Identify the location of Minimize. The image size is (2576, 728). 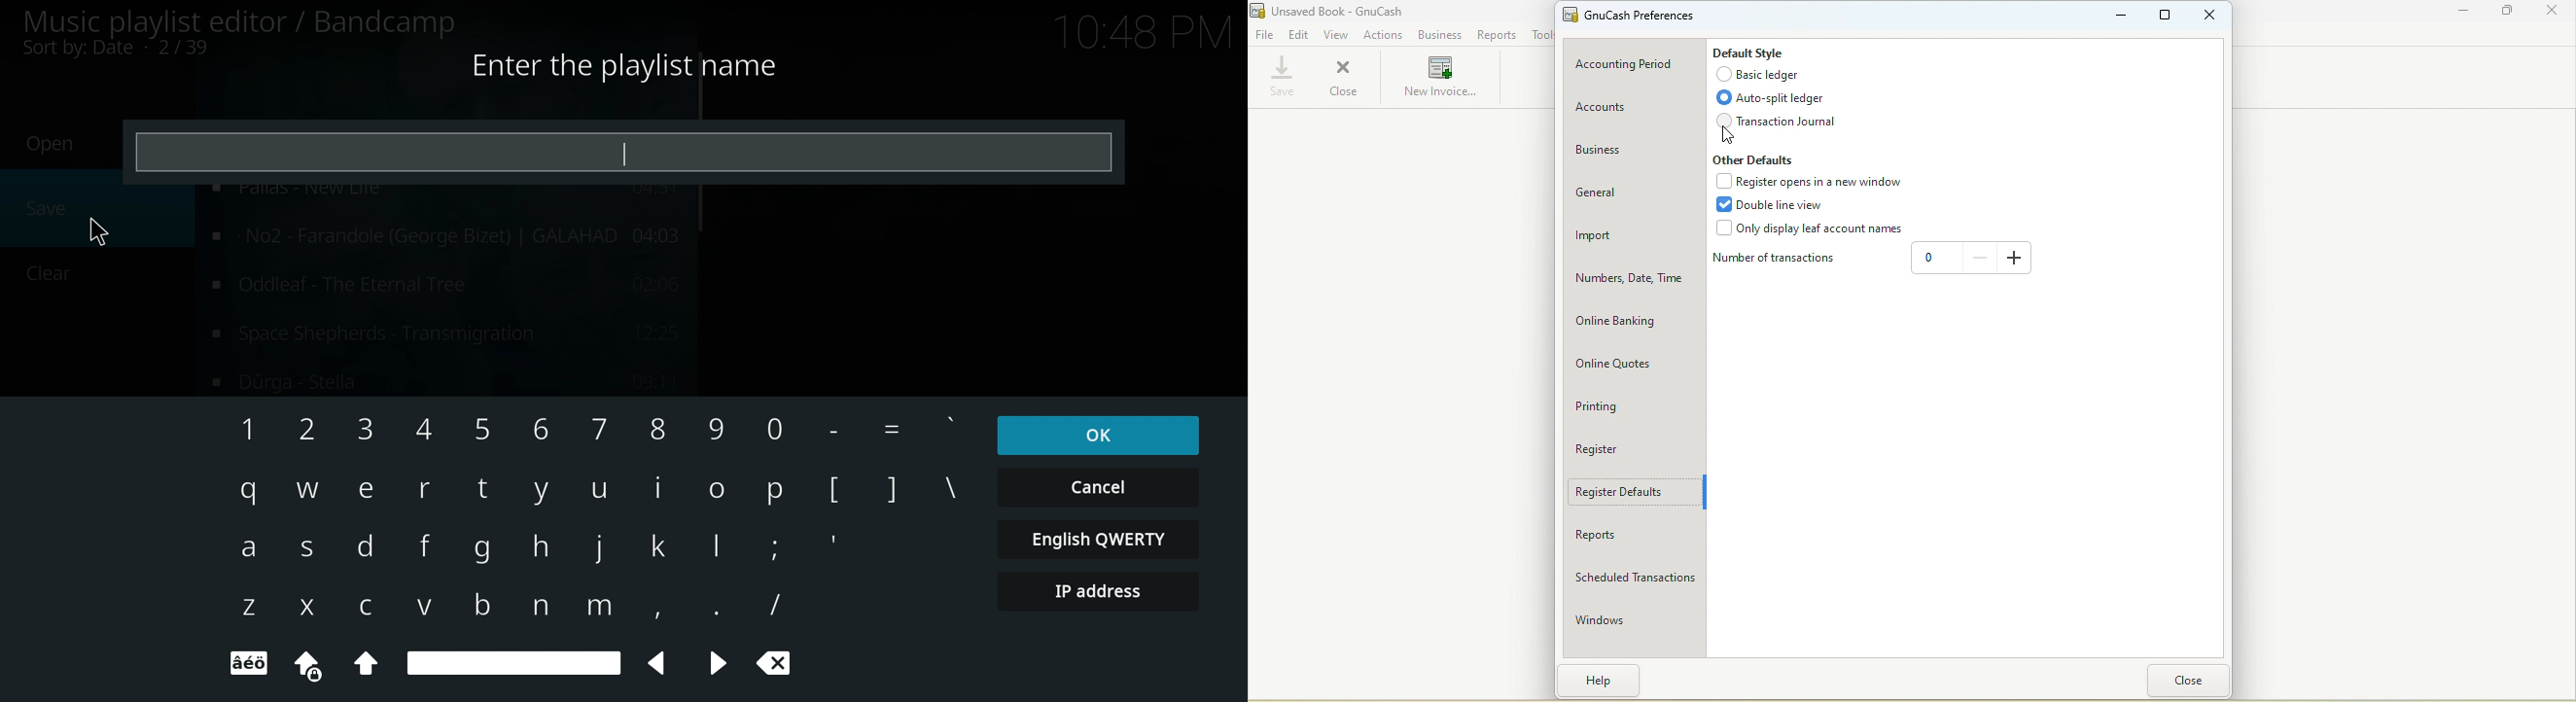
(2463, 14).